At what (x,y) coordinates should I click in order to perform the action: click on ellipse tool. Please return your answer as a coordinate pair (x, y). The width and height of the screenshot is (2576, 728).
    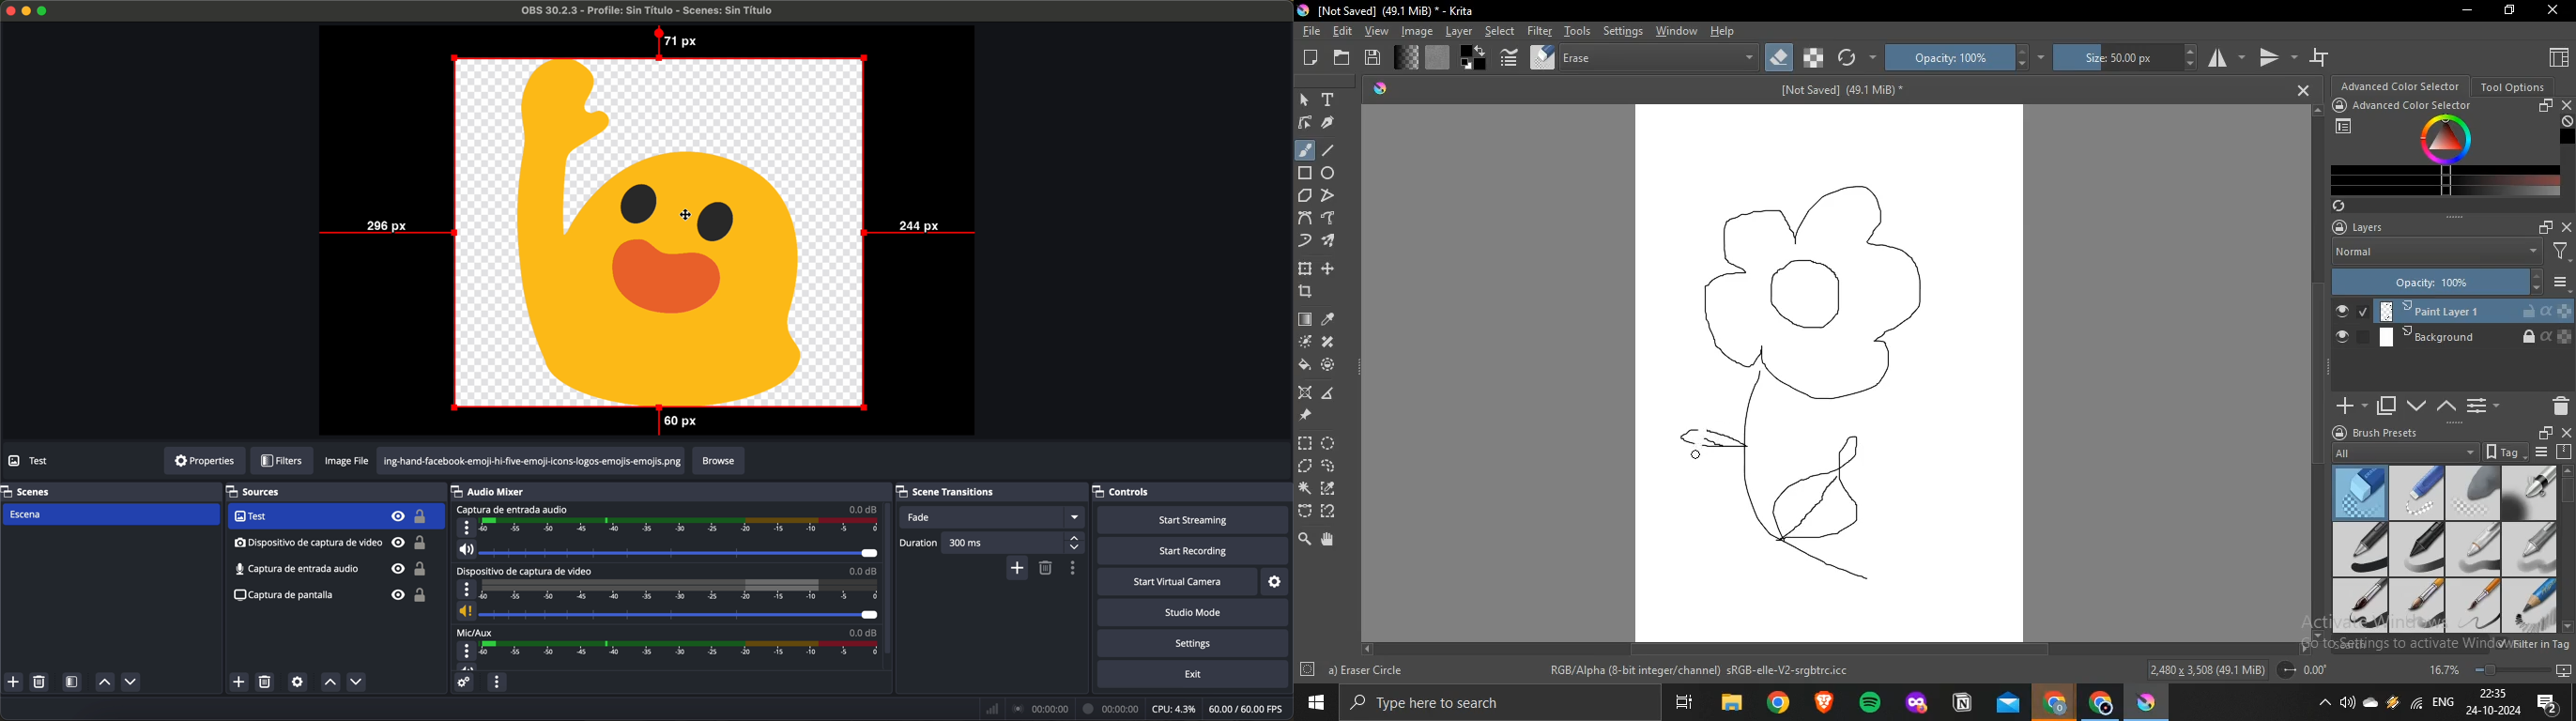
    Looking at the image, I should click on (1329, 174).